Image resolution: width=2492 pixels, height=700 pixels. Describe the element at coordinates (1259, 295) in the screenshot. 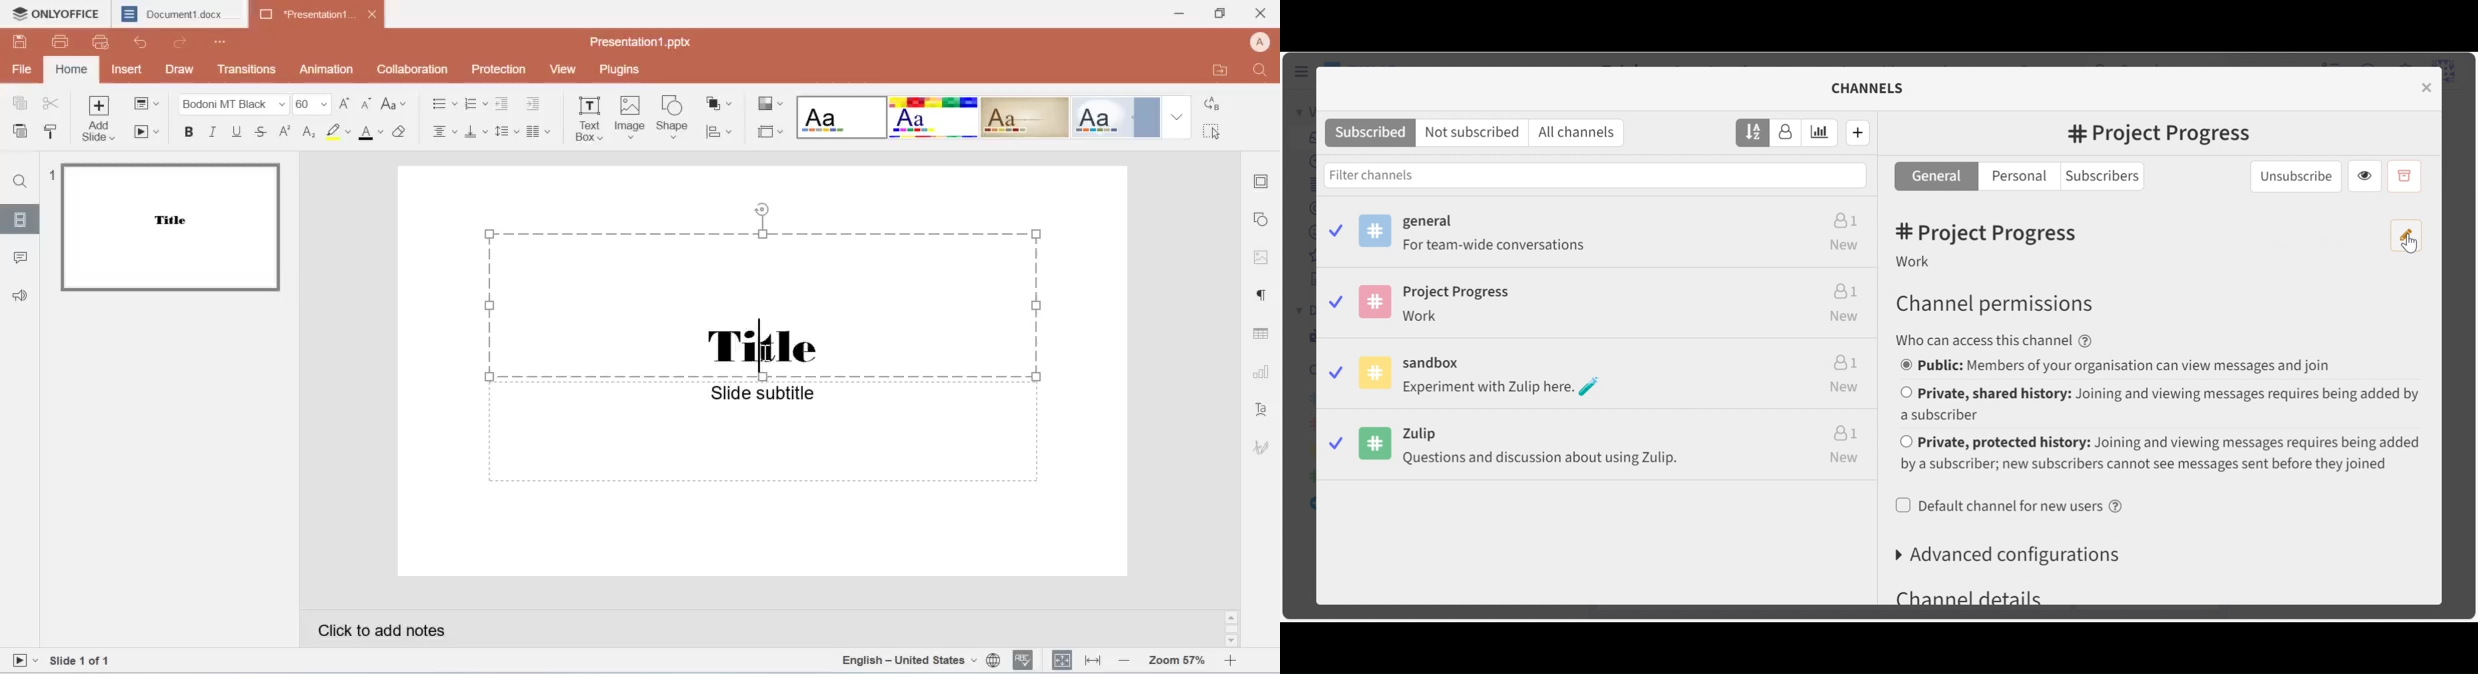

I see `paragraph settings` at that location.